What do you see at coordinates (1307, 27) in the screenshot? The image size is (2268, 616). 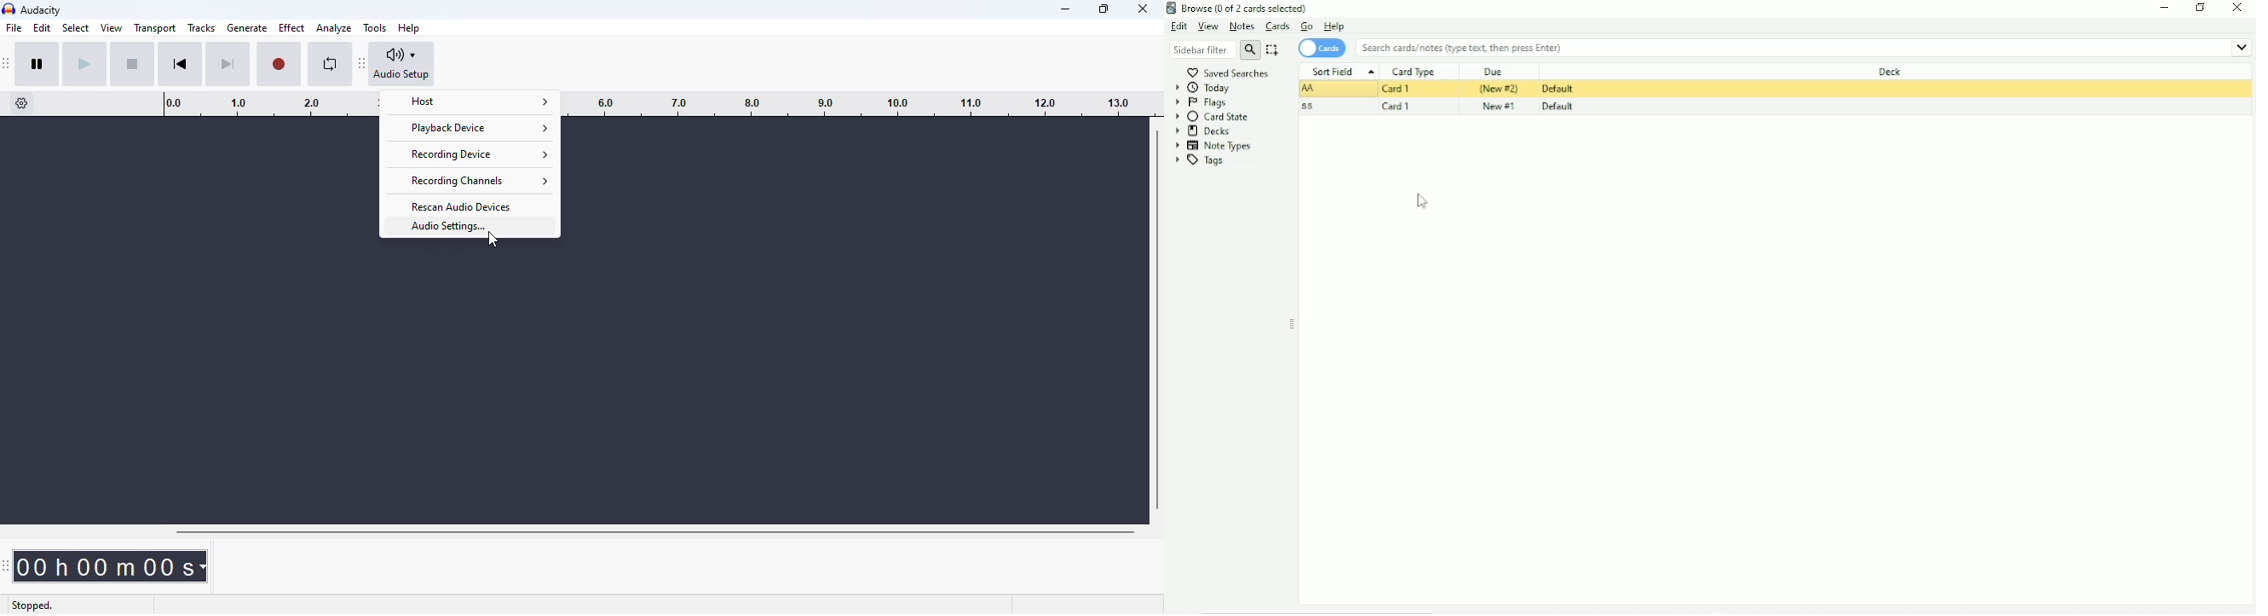 I see `Go` at bounding box center [1307, 27].